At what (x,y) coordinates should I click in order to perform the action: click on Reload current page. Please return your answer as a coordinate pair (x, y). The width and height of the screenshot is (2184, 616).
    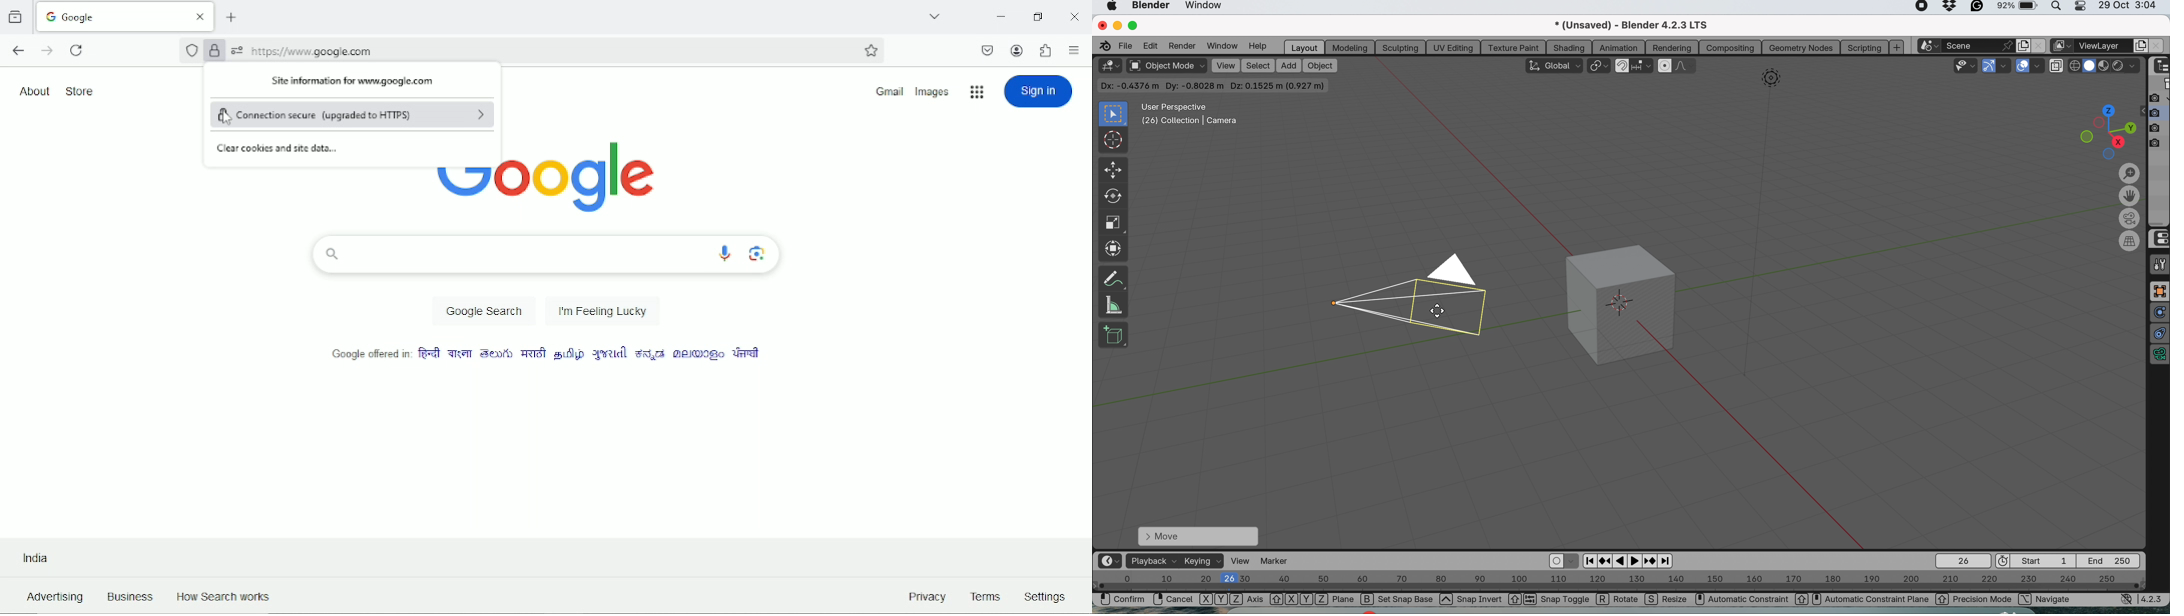
    Looking at the image, I should click on (79, 49).